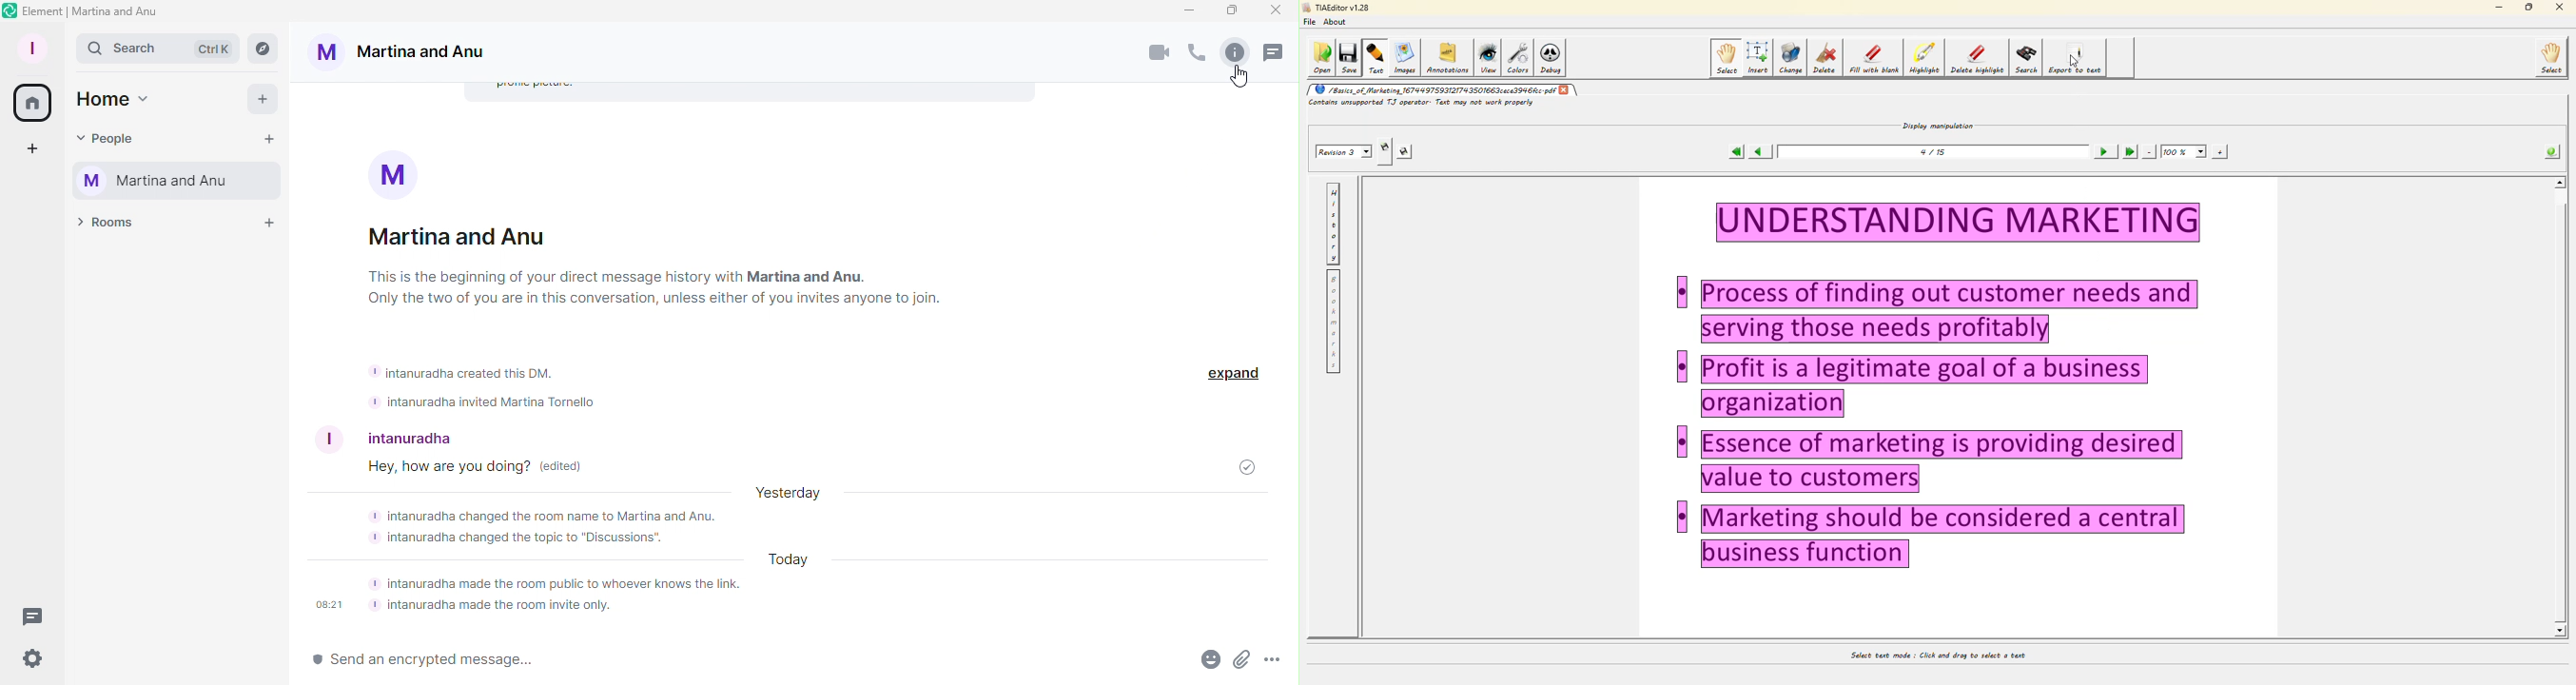 This screenshot has width=2576, height=700. What do you see at coordinates (1234, 52) in the screenshot?
I see `Room info` at bounding box center [1234, 52].